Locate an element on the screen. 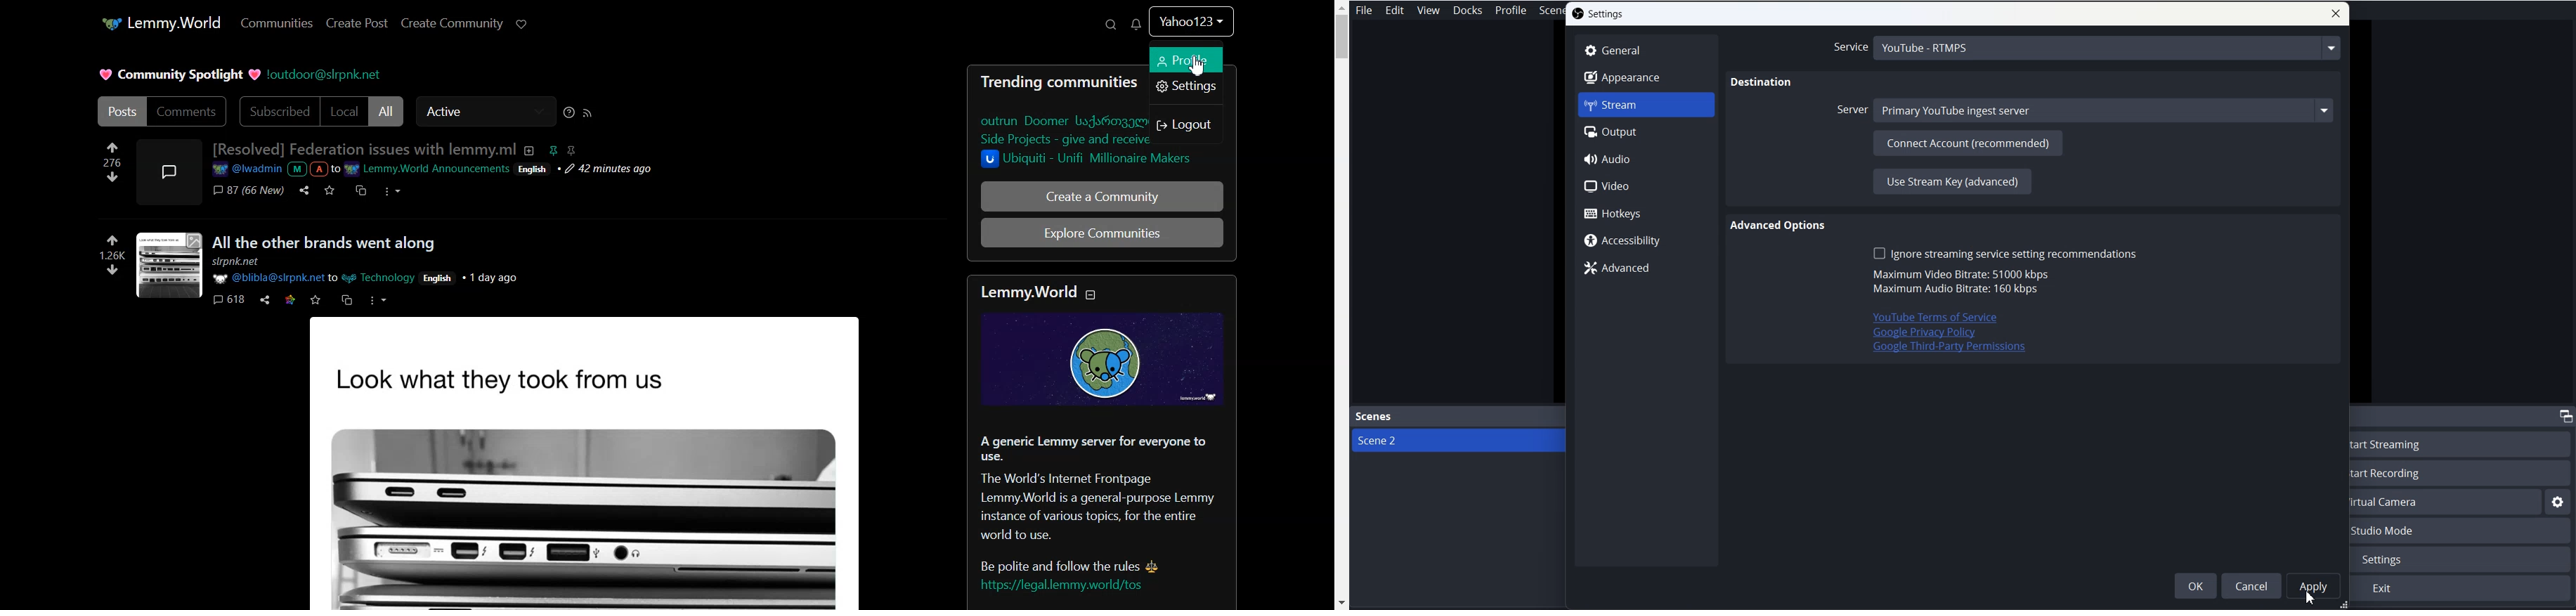  Connect account recommended is located at coordinates (1968, 142).